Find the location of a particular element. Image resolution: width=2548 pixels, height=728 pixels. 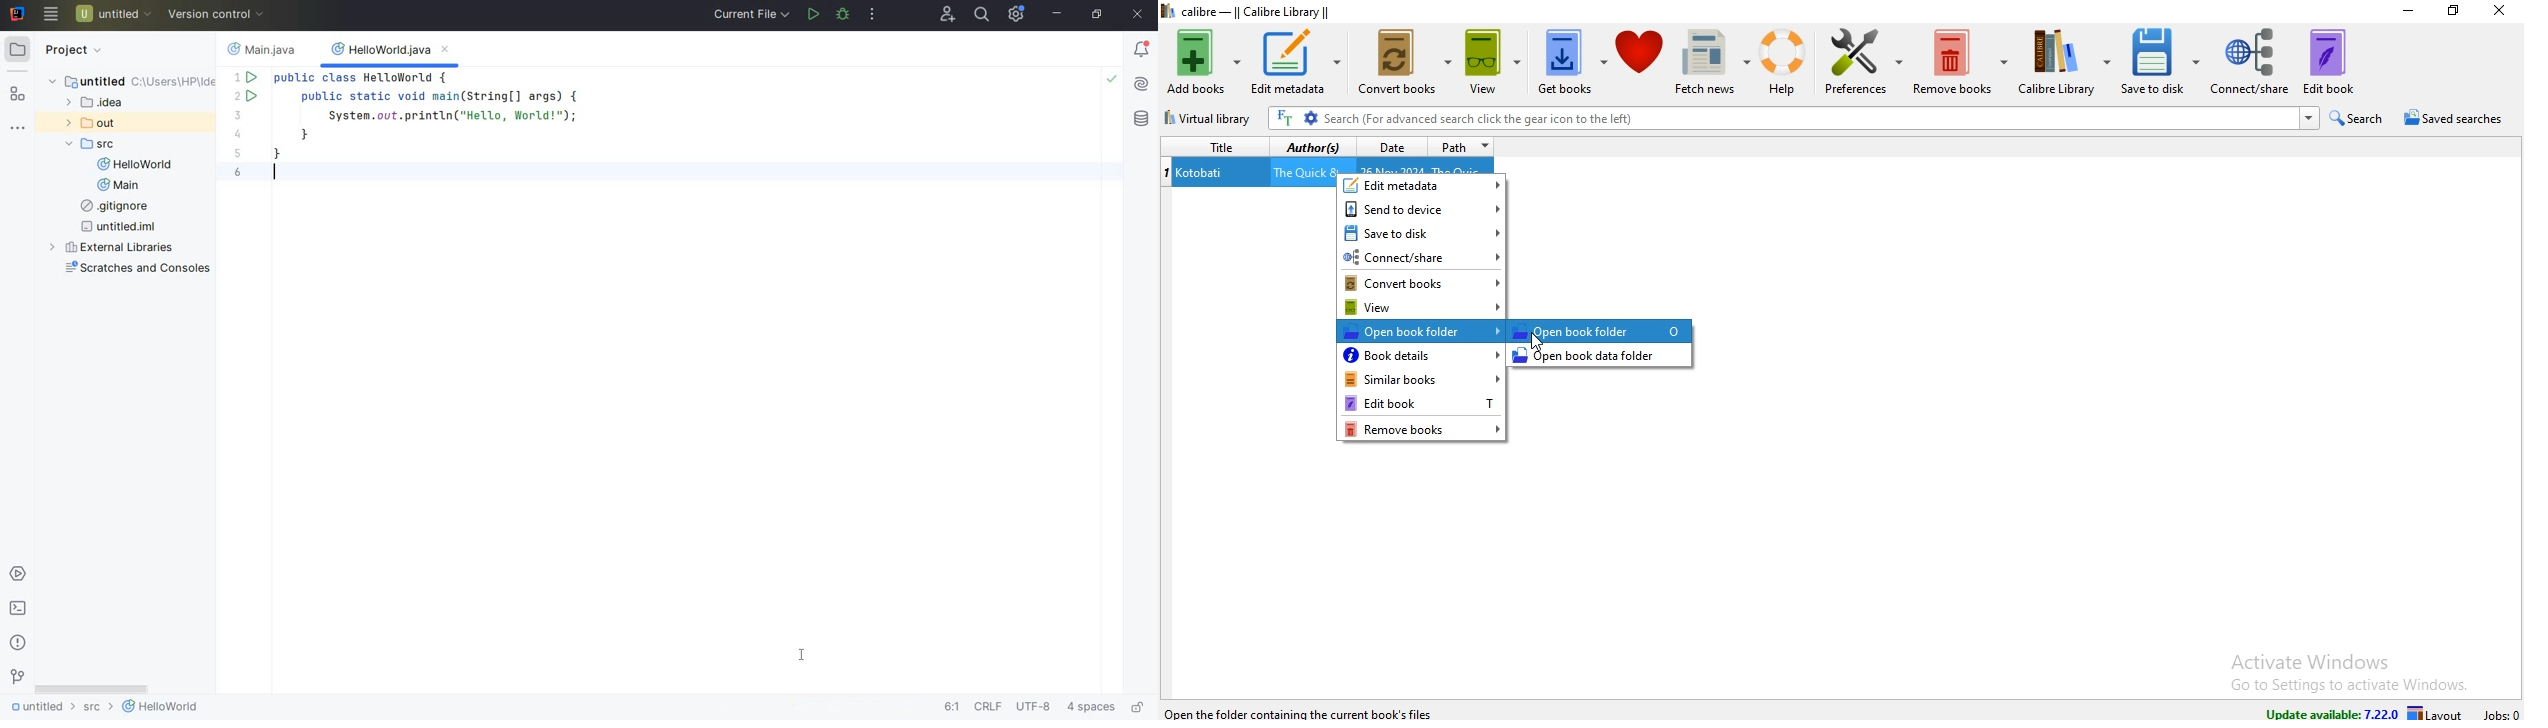

connect/share is located at coordinates (2250, 61).